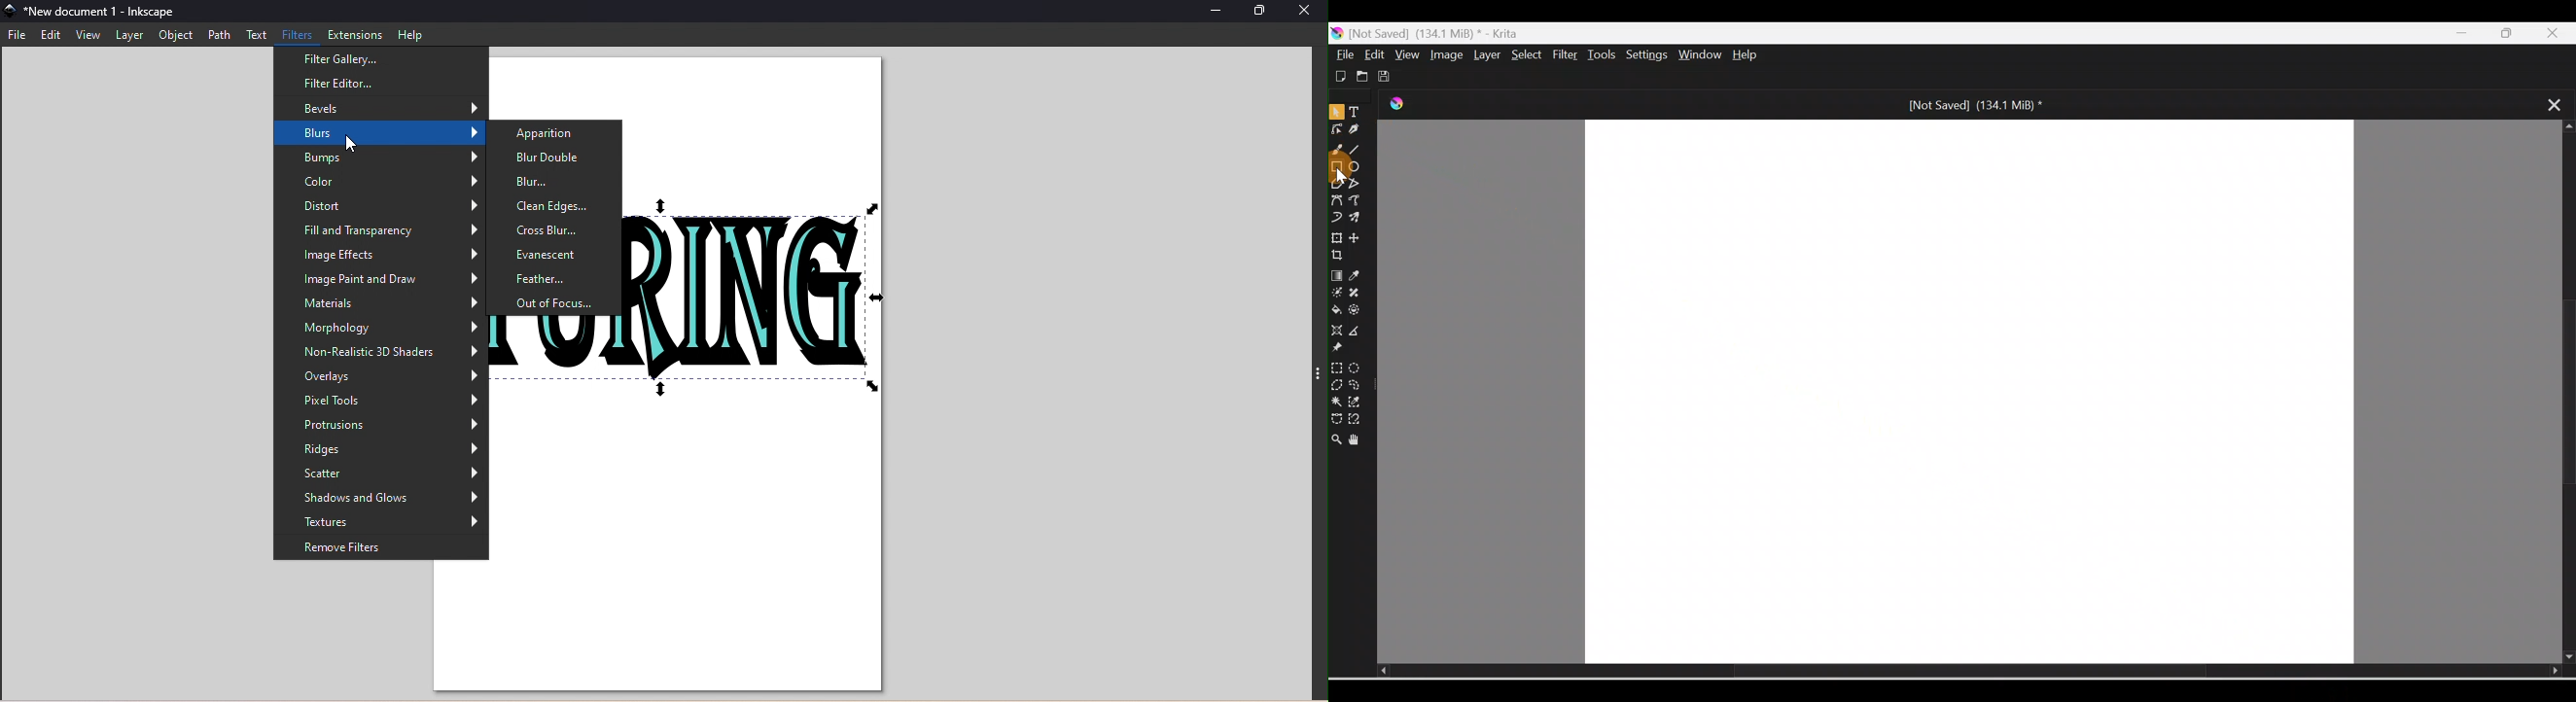 Image resolution: width=2576 pixels, height=728 pixels. Describe the element at coordinates (1337, 236) in the screenshot. I see `Transform a layer/selection` at that location.